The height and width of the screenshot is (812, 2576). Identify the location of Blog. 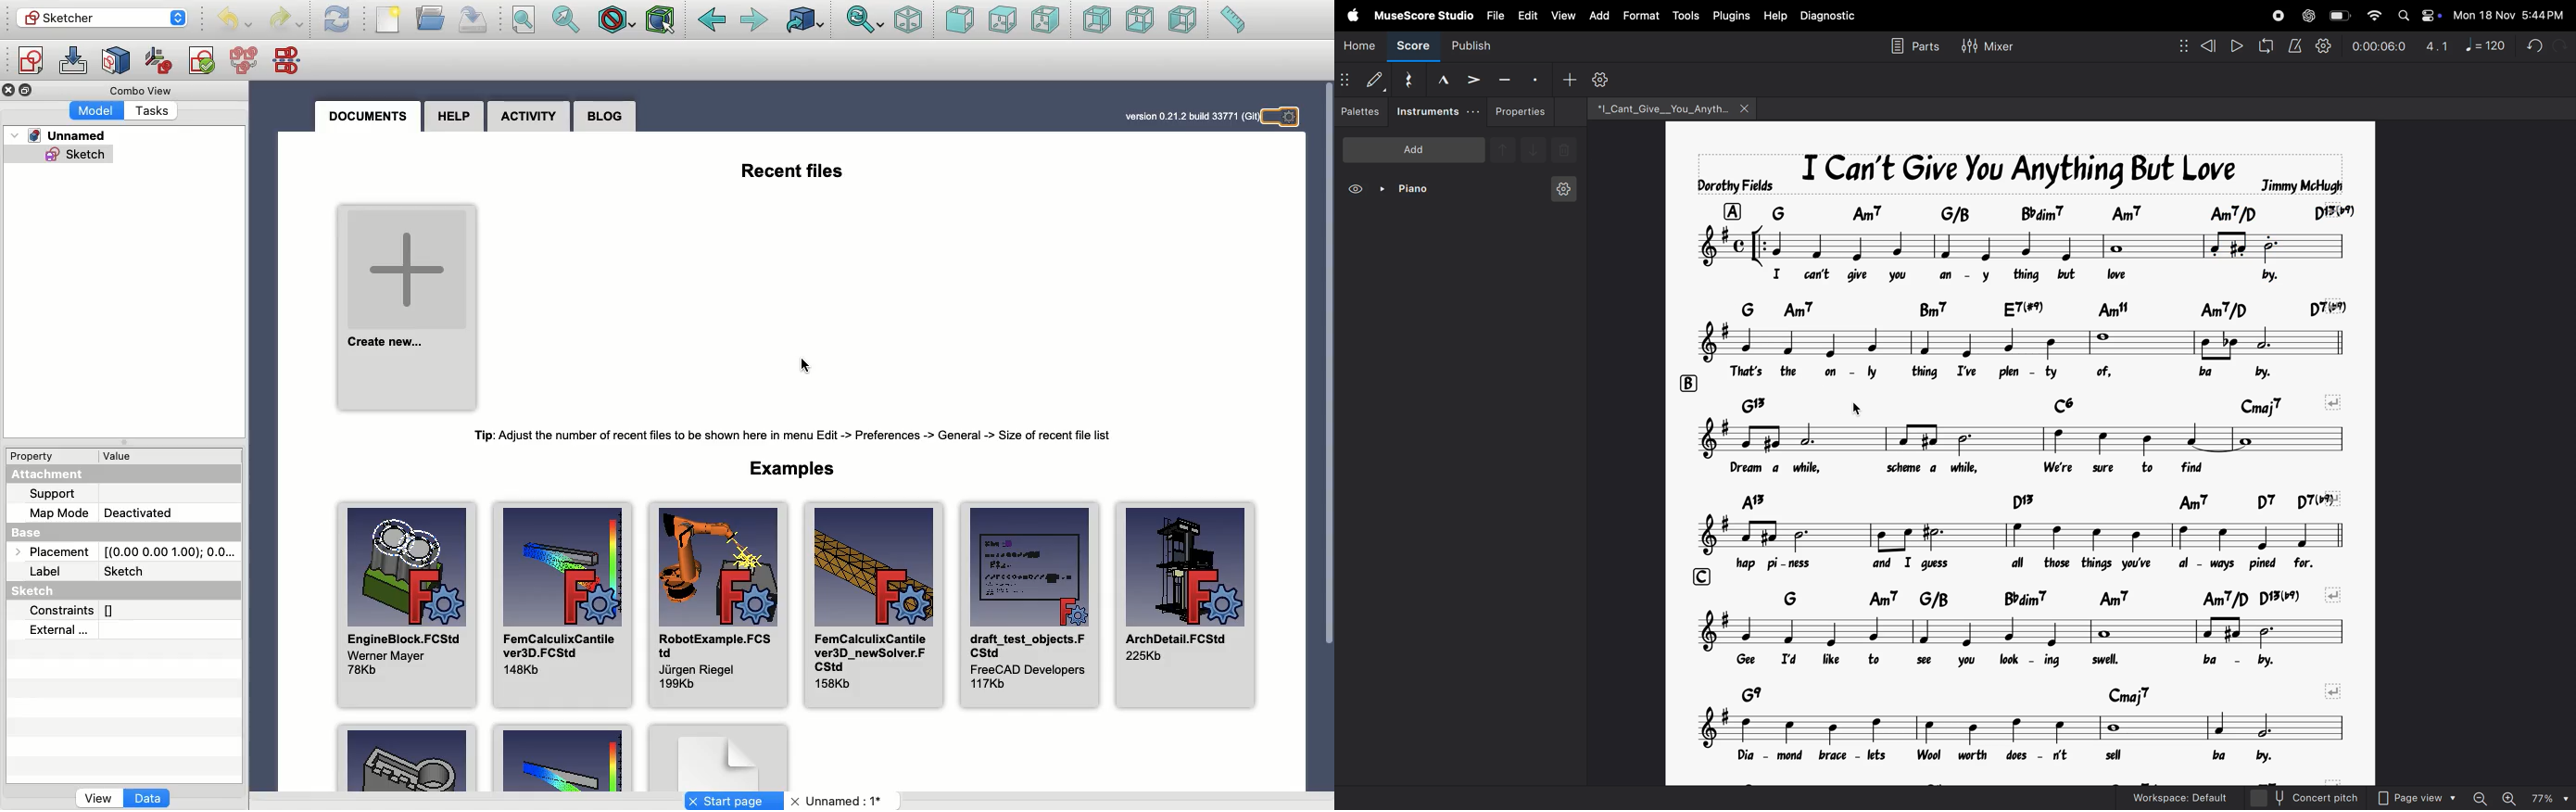
(604, 117).